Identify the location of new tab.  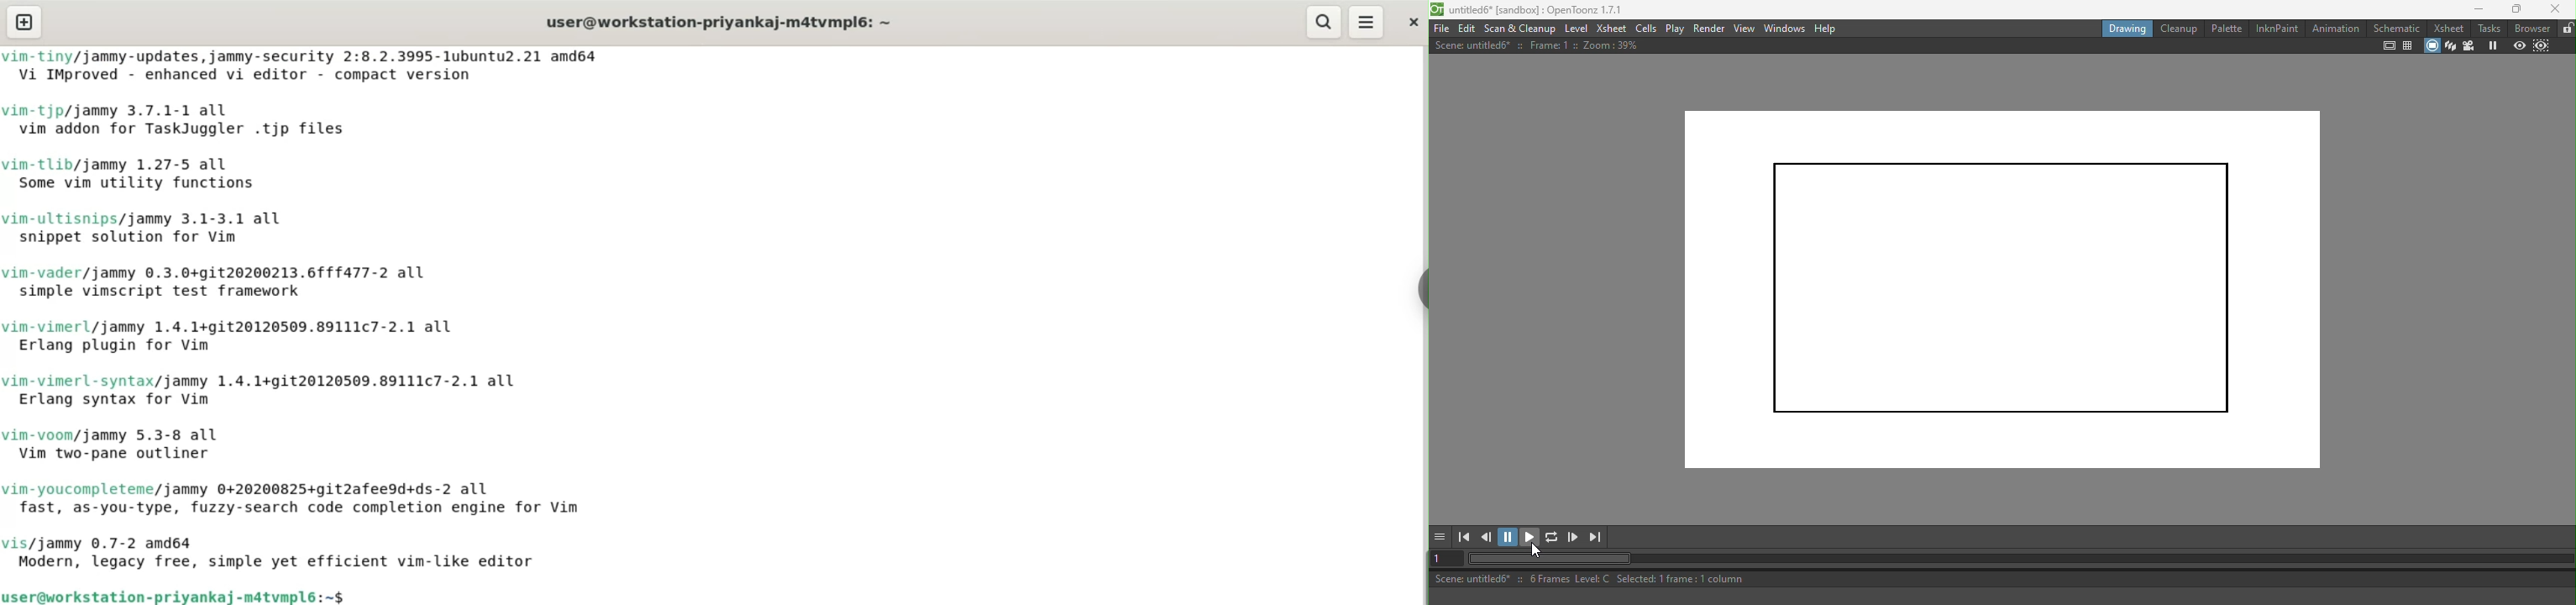
(28, 22).